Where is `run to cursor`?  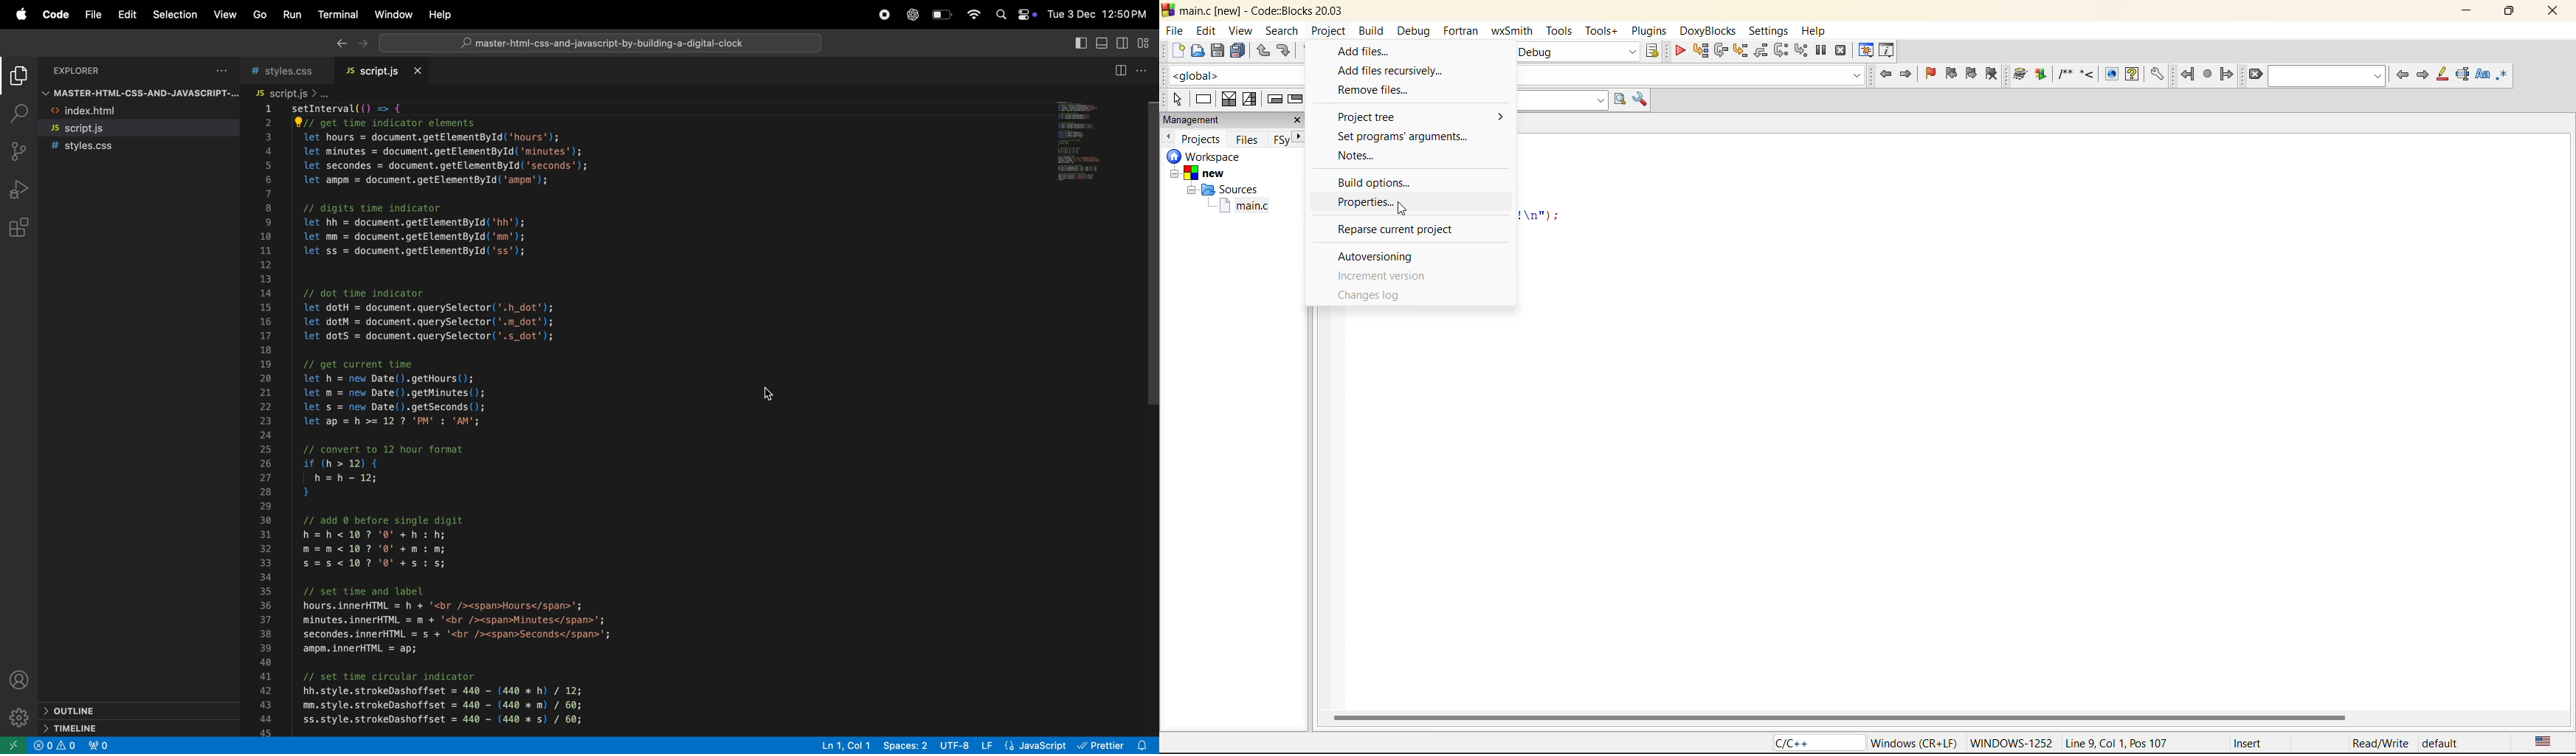 run to cursor is located at coordinates (1702, 51).